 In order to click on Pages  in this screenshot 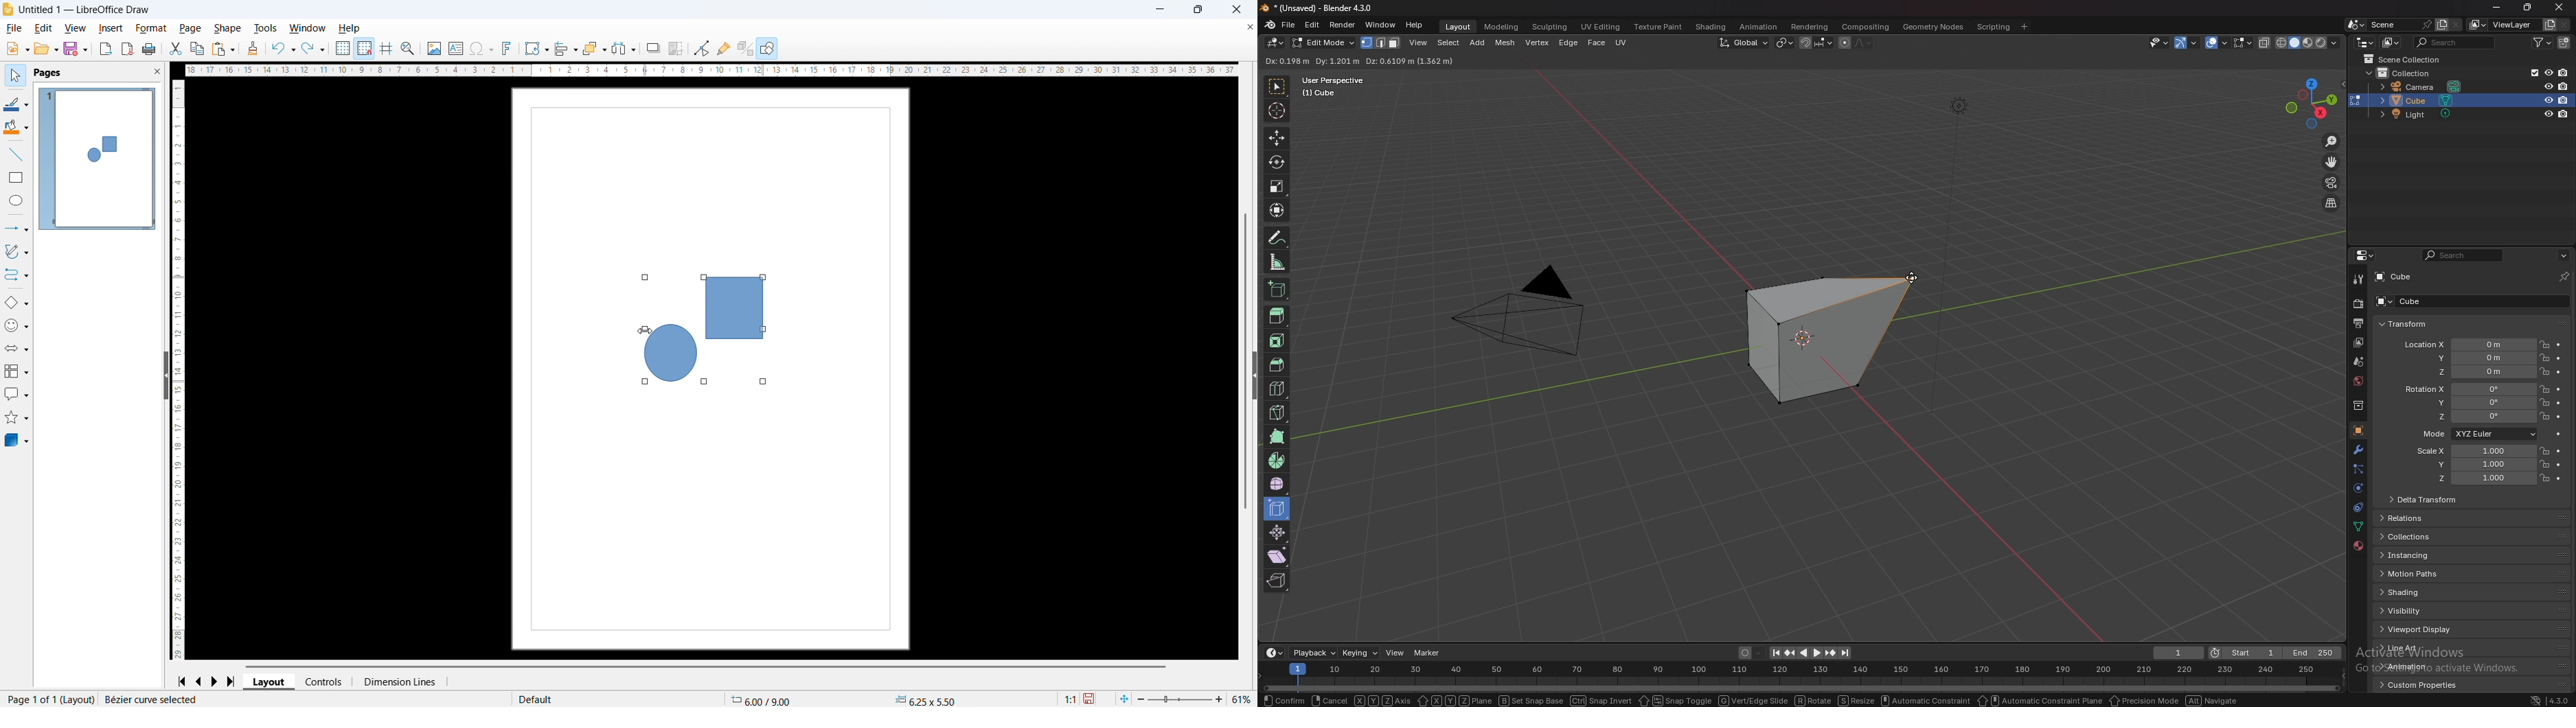, I will do `click(48, 73)`.